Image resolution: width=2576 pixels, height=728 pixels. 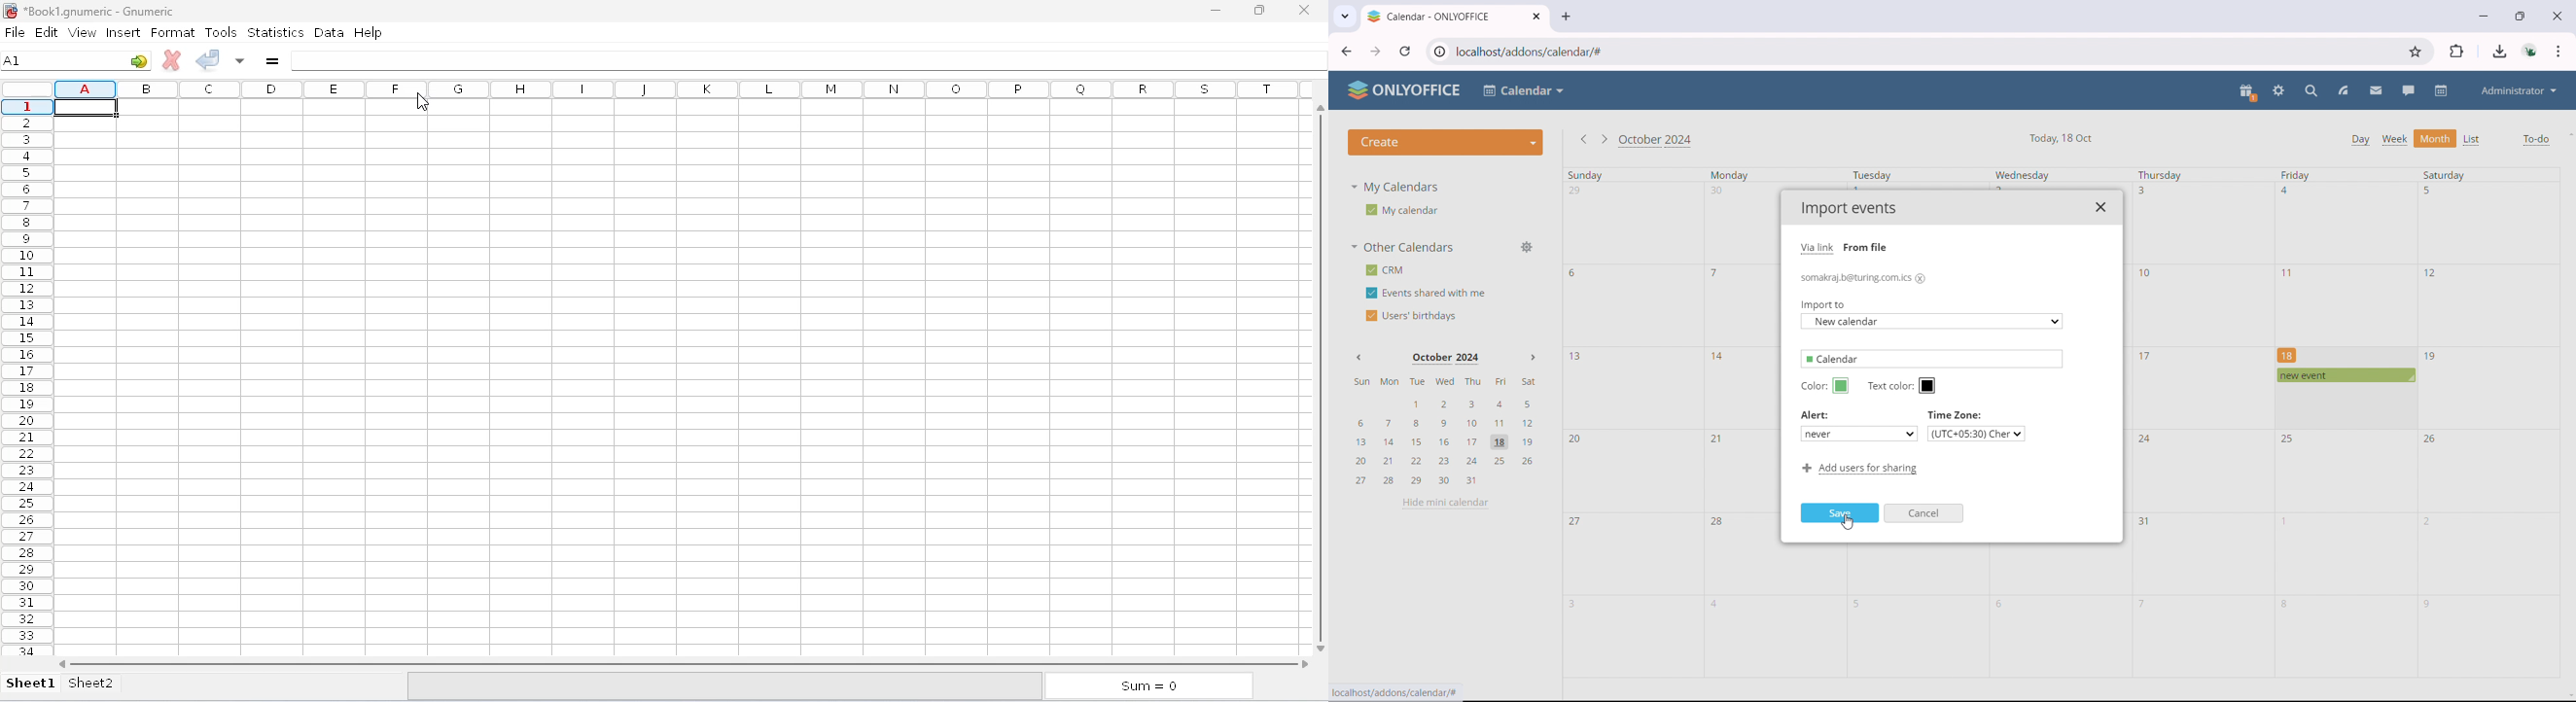 I want to click on Wednesday, so click(x=2023, y=176).